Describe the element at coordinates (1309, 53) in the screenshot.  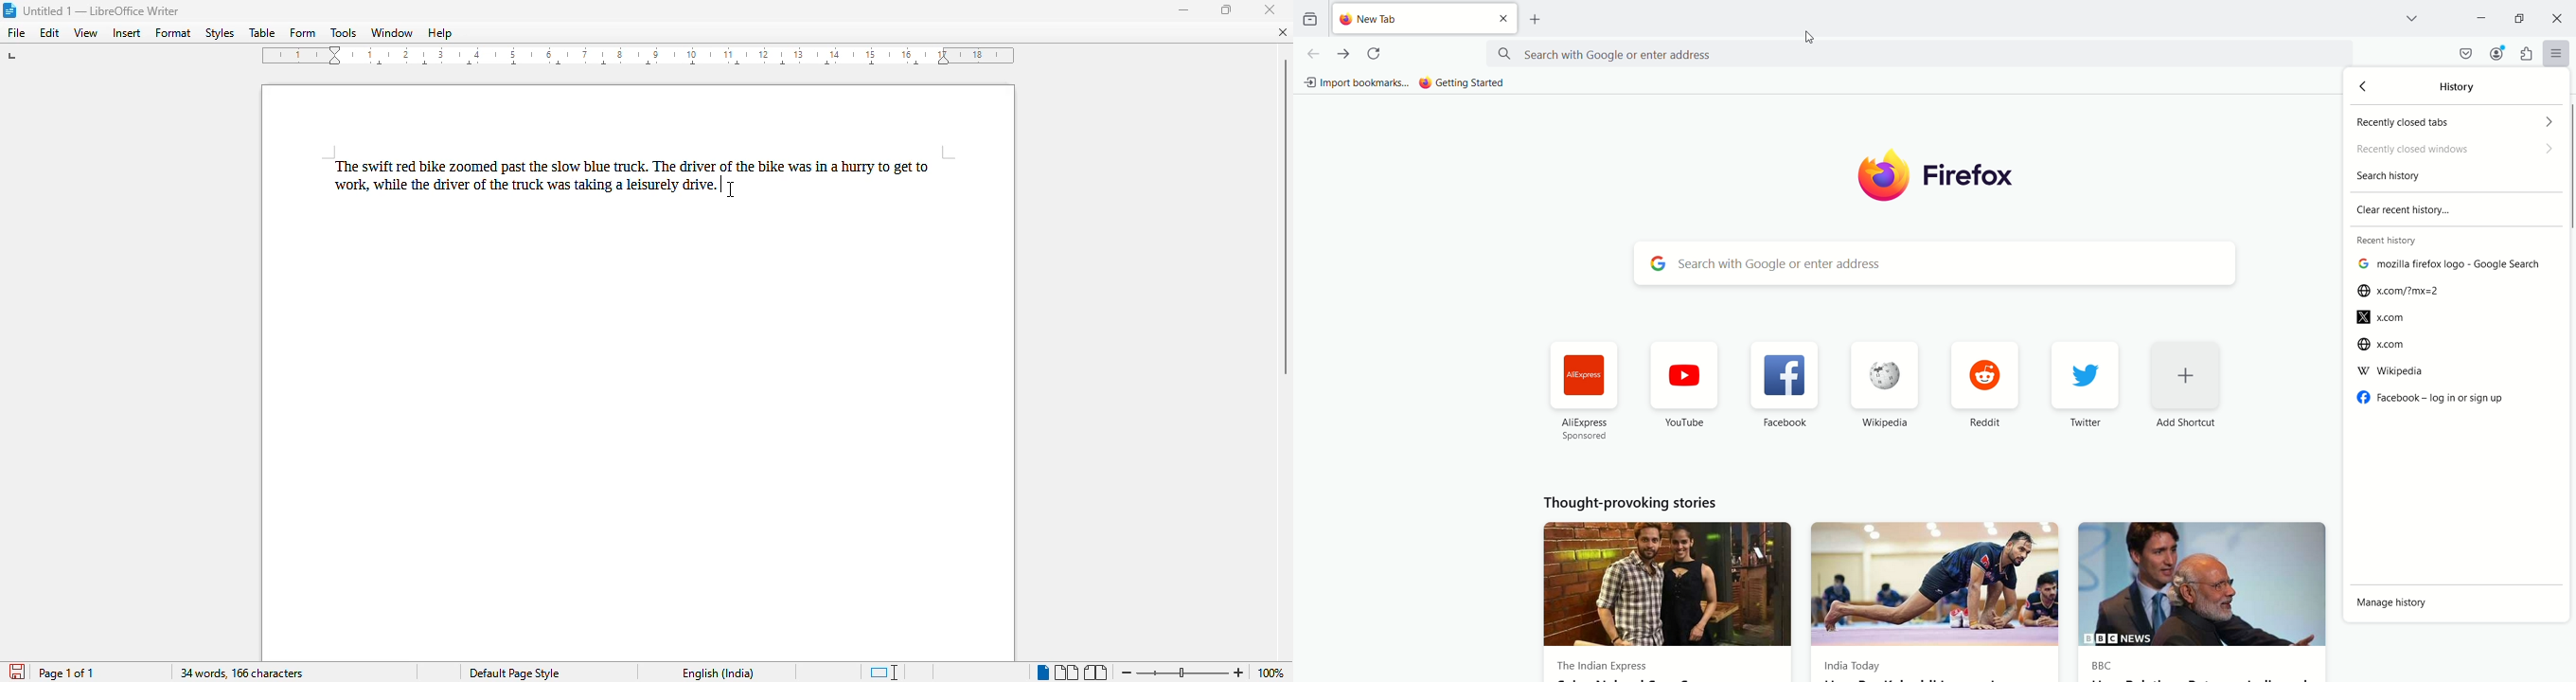
I see `go back one page` at that location.